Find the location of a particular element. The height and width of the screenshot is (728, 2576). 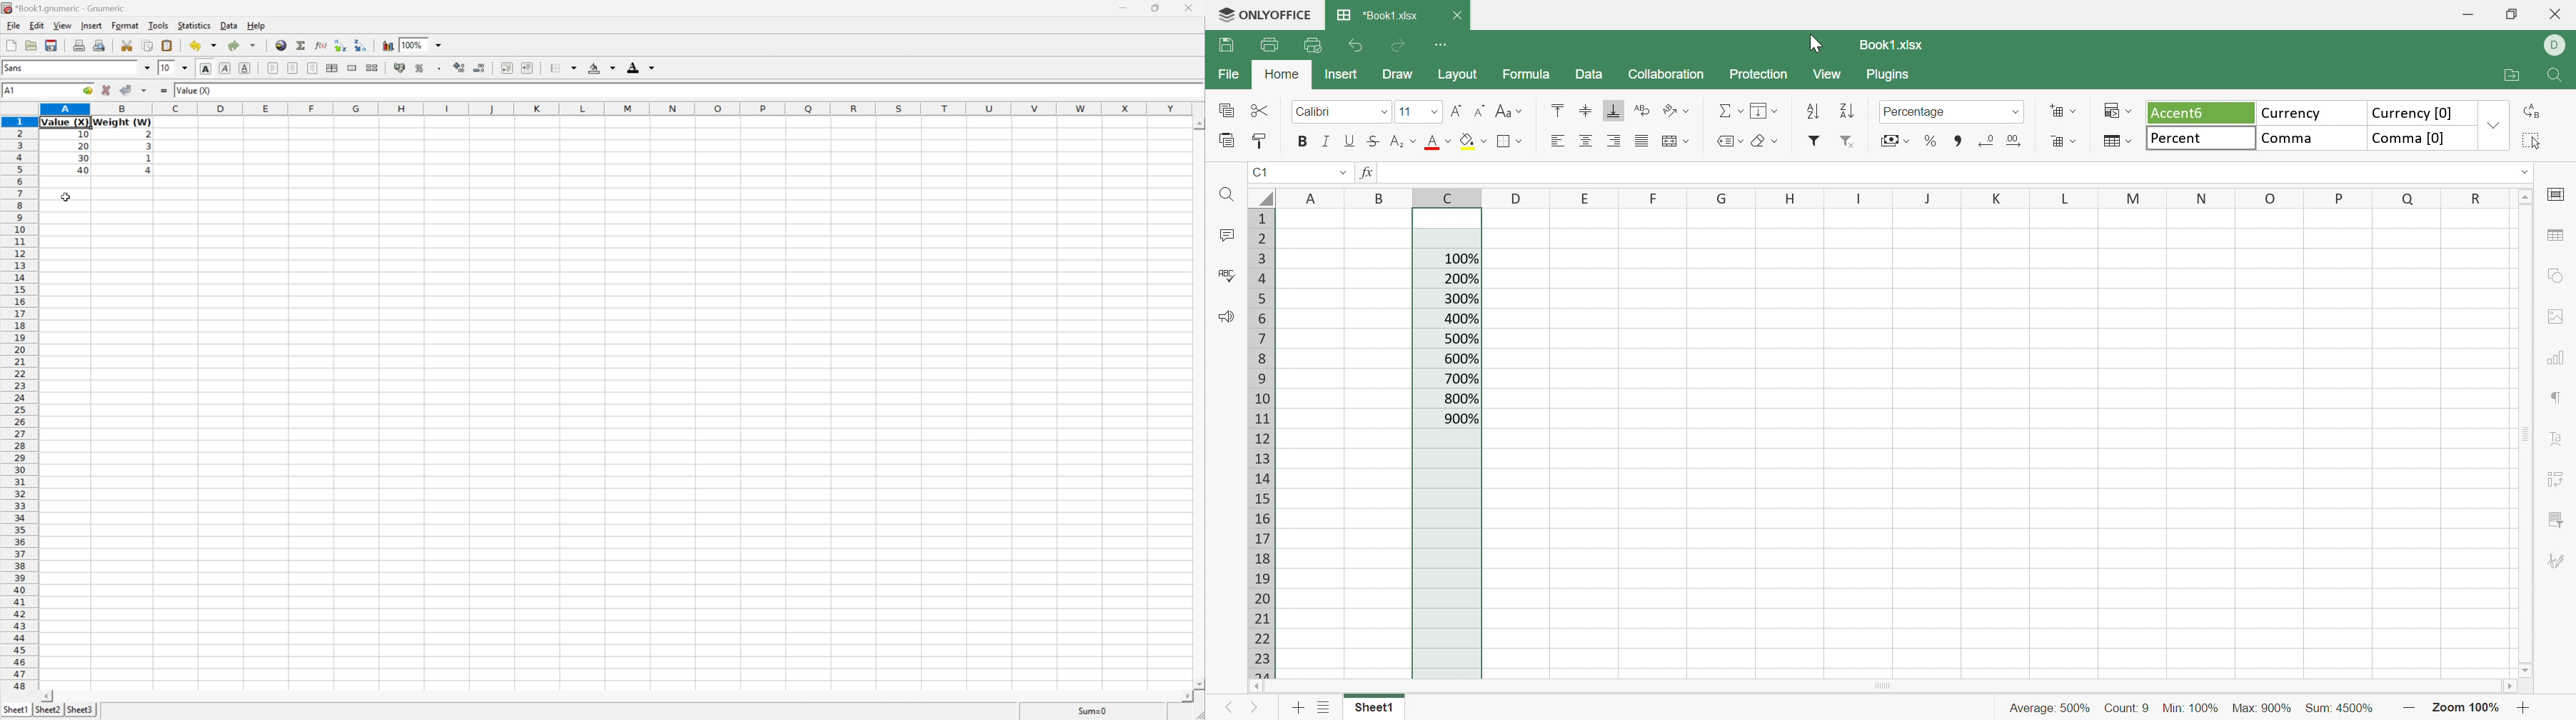

500% is located at coordinates (1461, 339).